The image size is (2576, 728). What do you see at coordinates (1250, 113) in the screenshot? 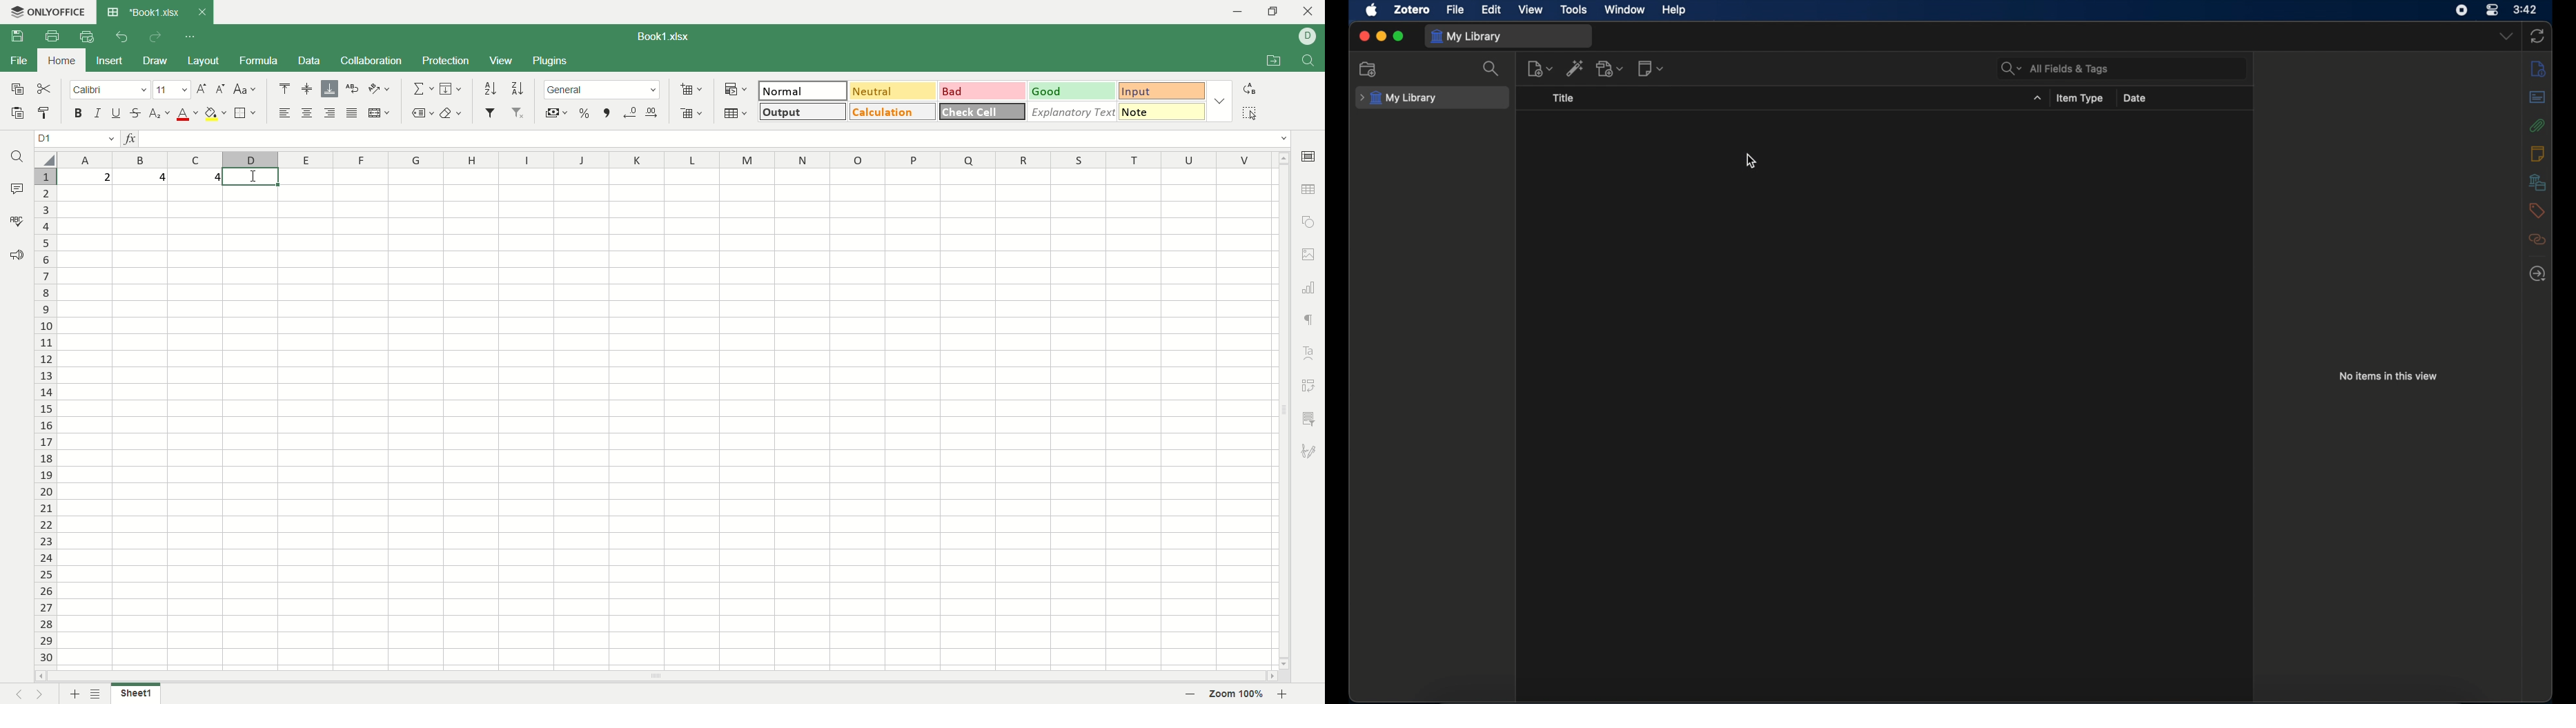
I see `select all` at bounding box center [1250, 113].